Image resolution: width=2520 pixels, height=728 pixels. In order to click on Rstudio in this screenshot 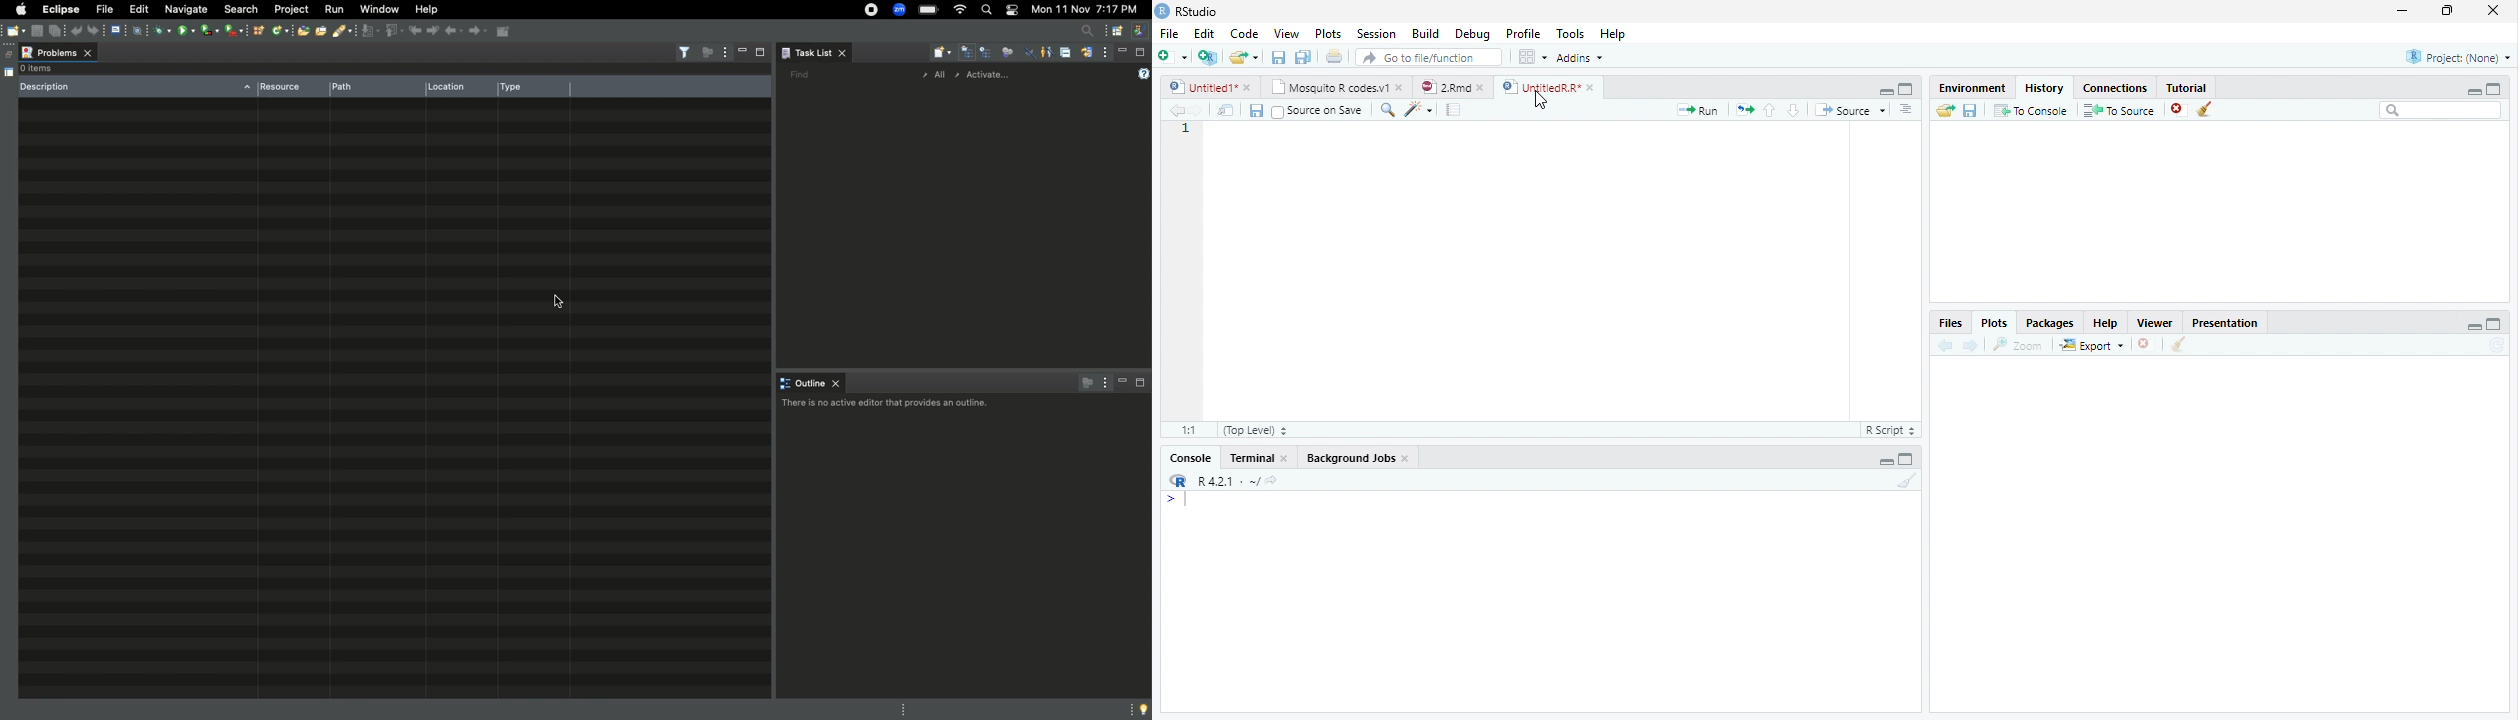, I will do `click(1188, 10)`.